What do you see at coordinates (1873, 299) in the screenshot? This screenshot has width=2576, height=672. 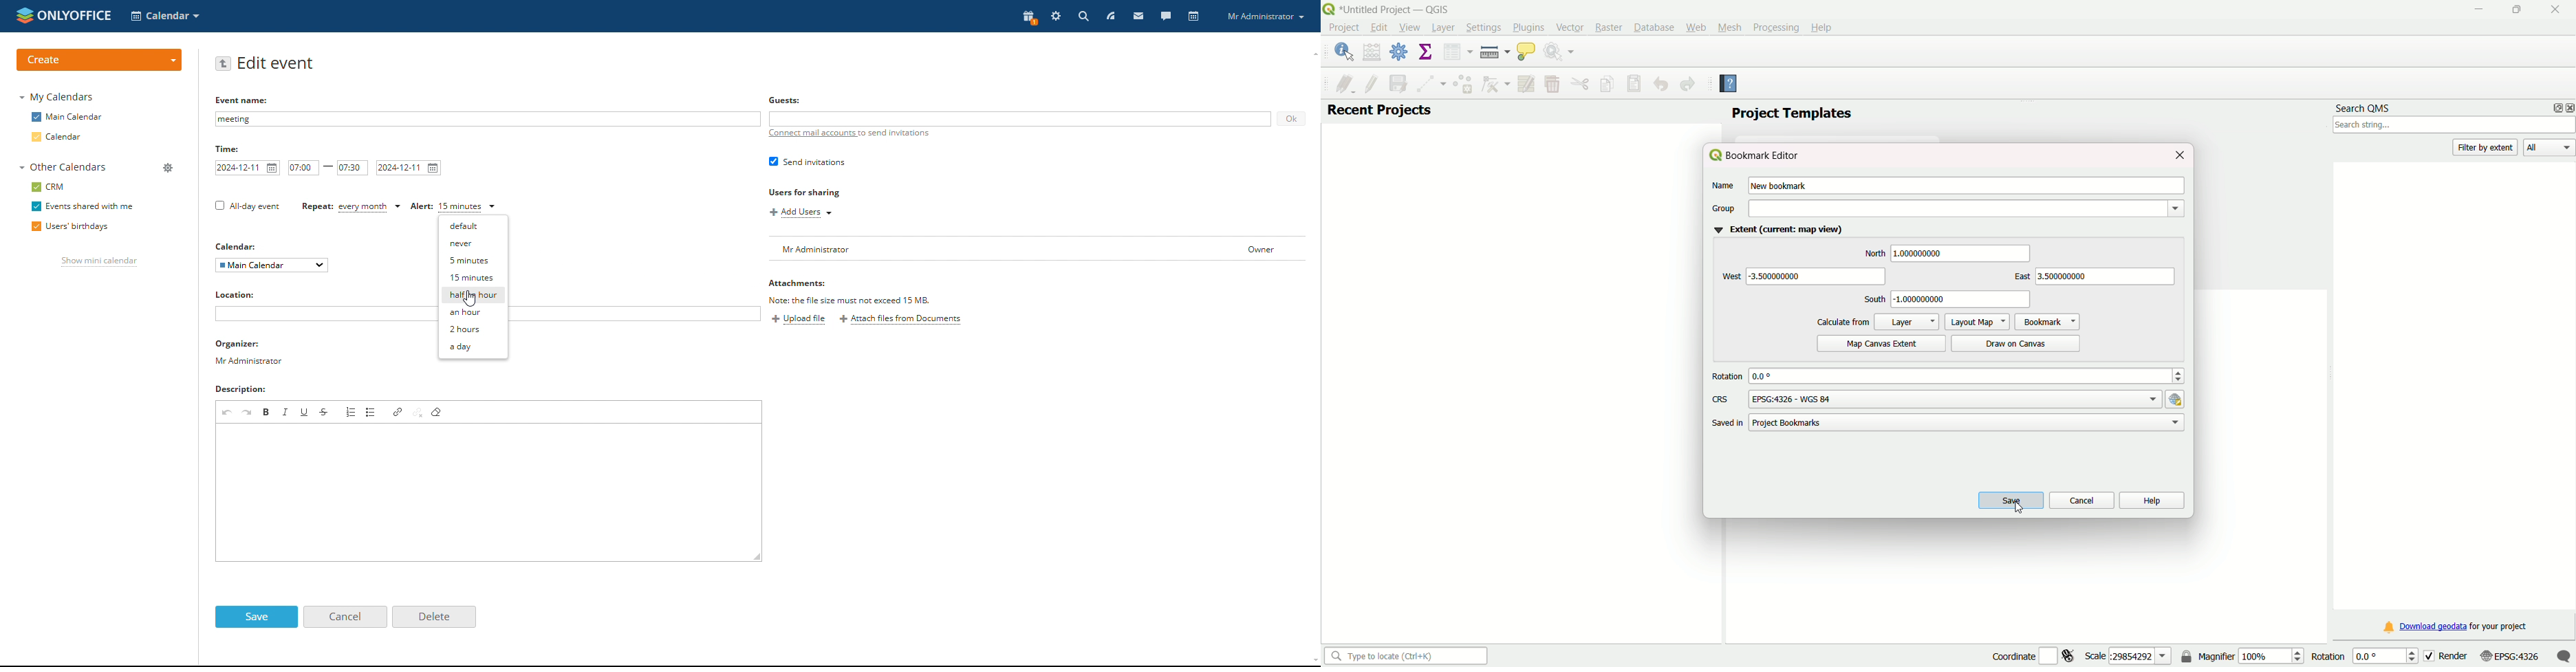 I see `south` at bounding box center [1873, 299].